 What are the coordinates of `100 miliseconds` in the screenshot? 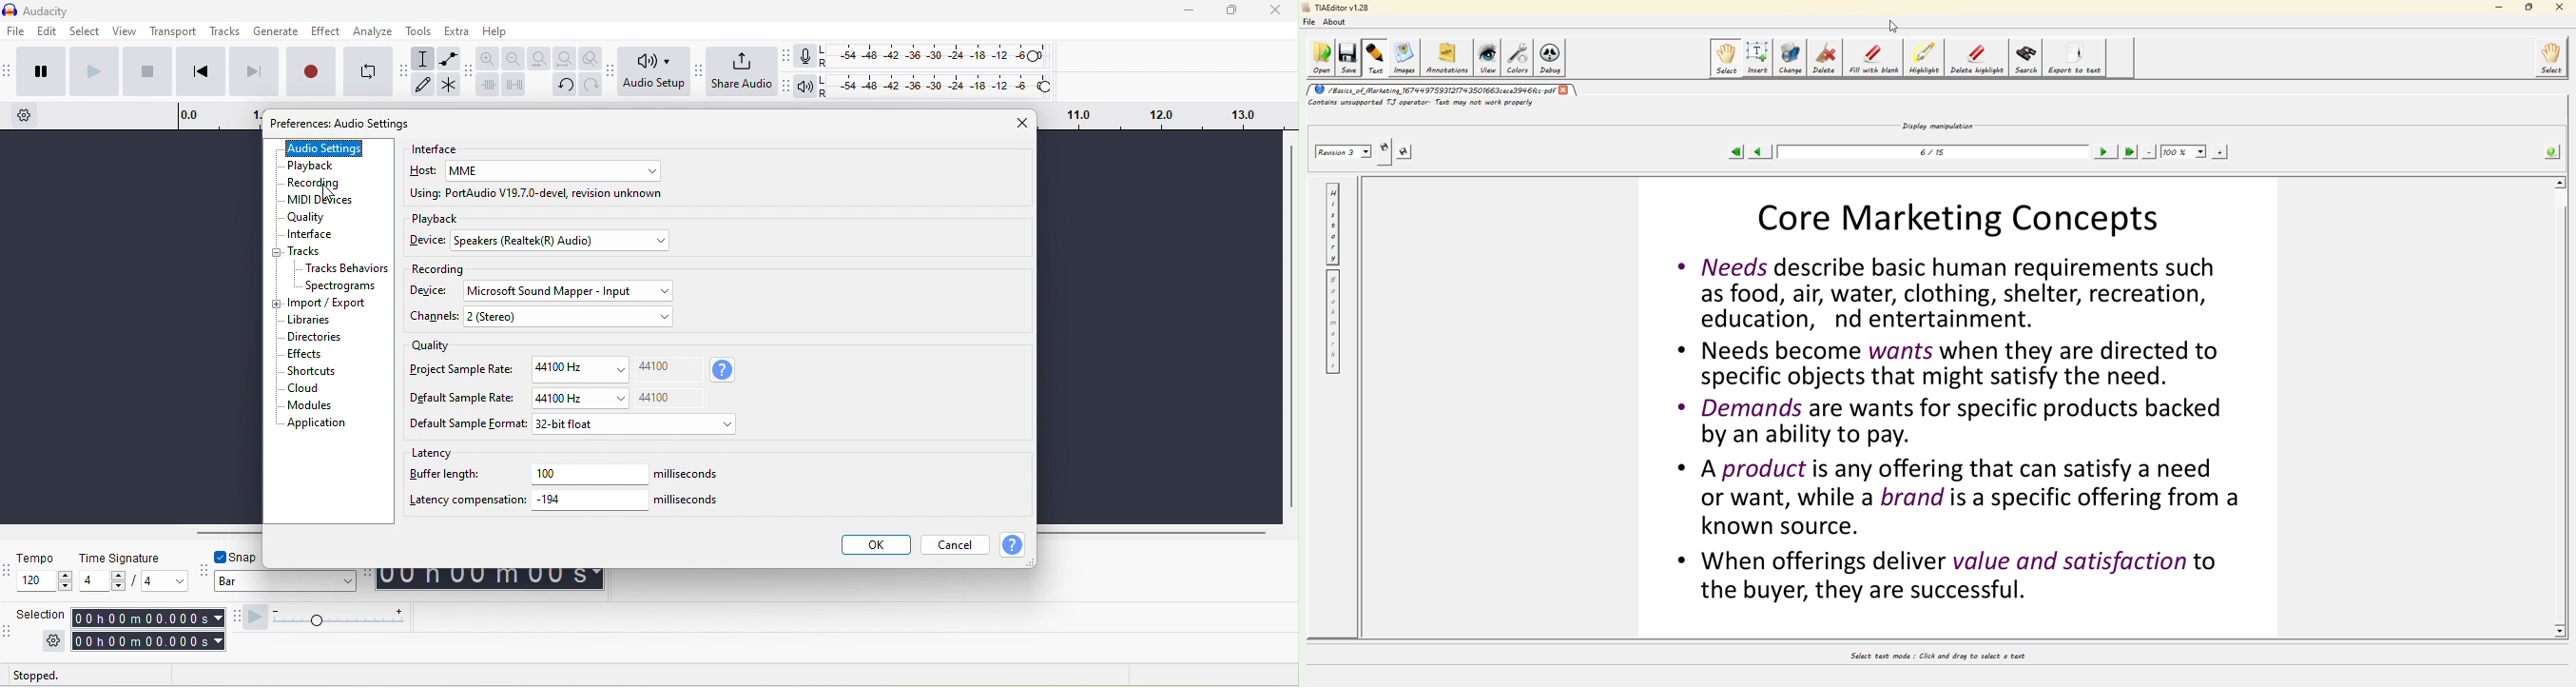 It's located at (631, 475).